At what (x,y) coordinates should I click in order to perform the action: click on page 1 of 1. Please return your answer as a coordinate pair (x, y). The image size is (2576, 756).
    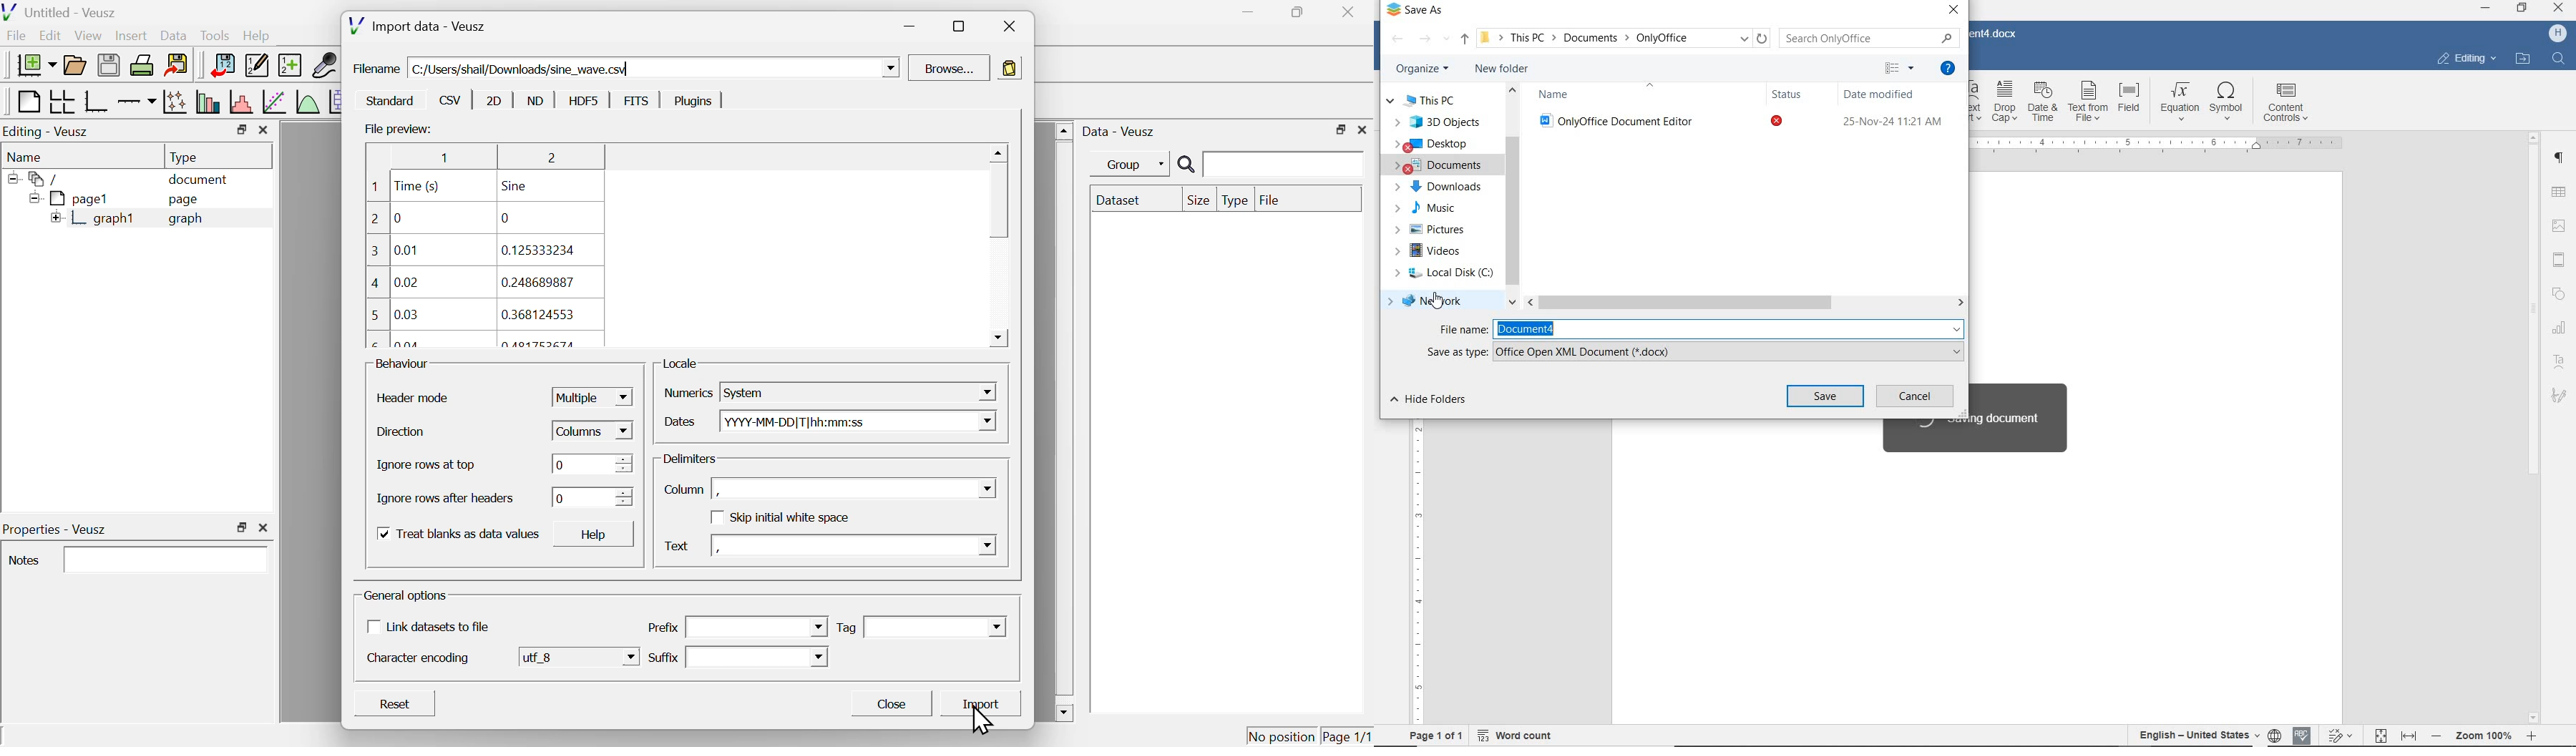
    Looking at the image, I should click on (1433, 738).